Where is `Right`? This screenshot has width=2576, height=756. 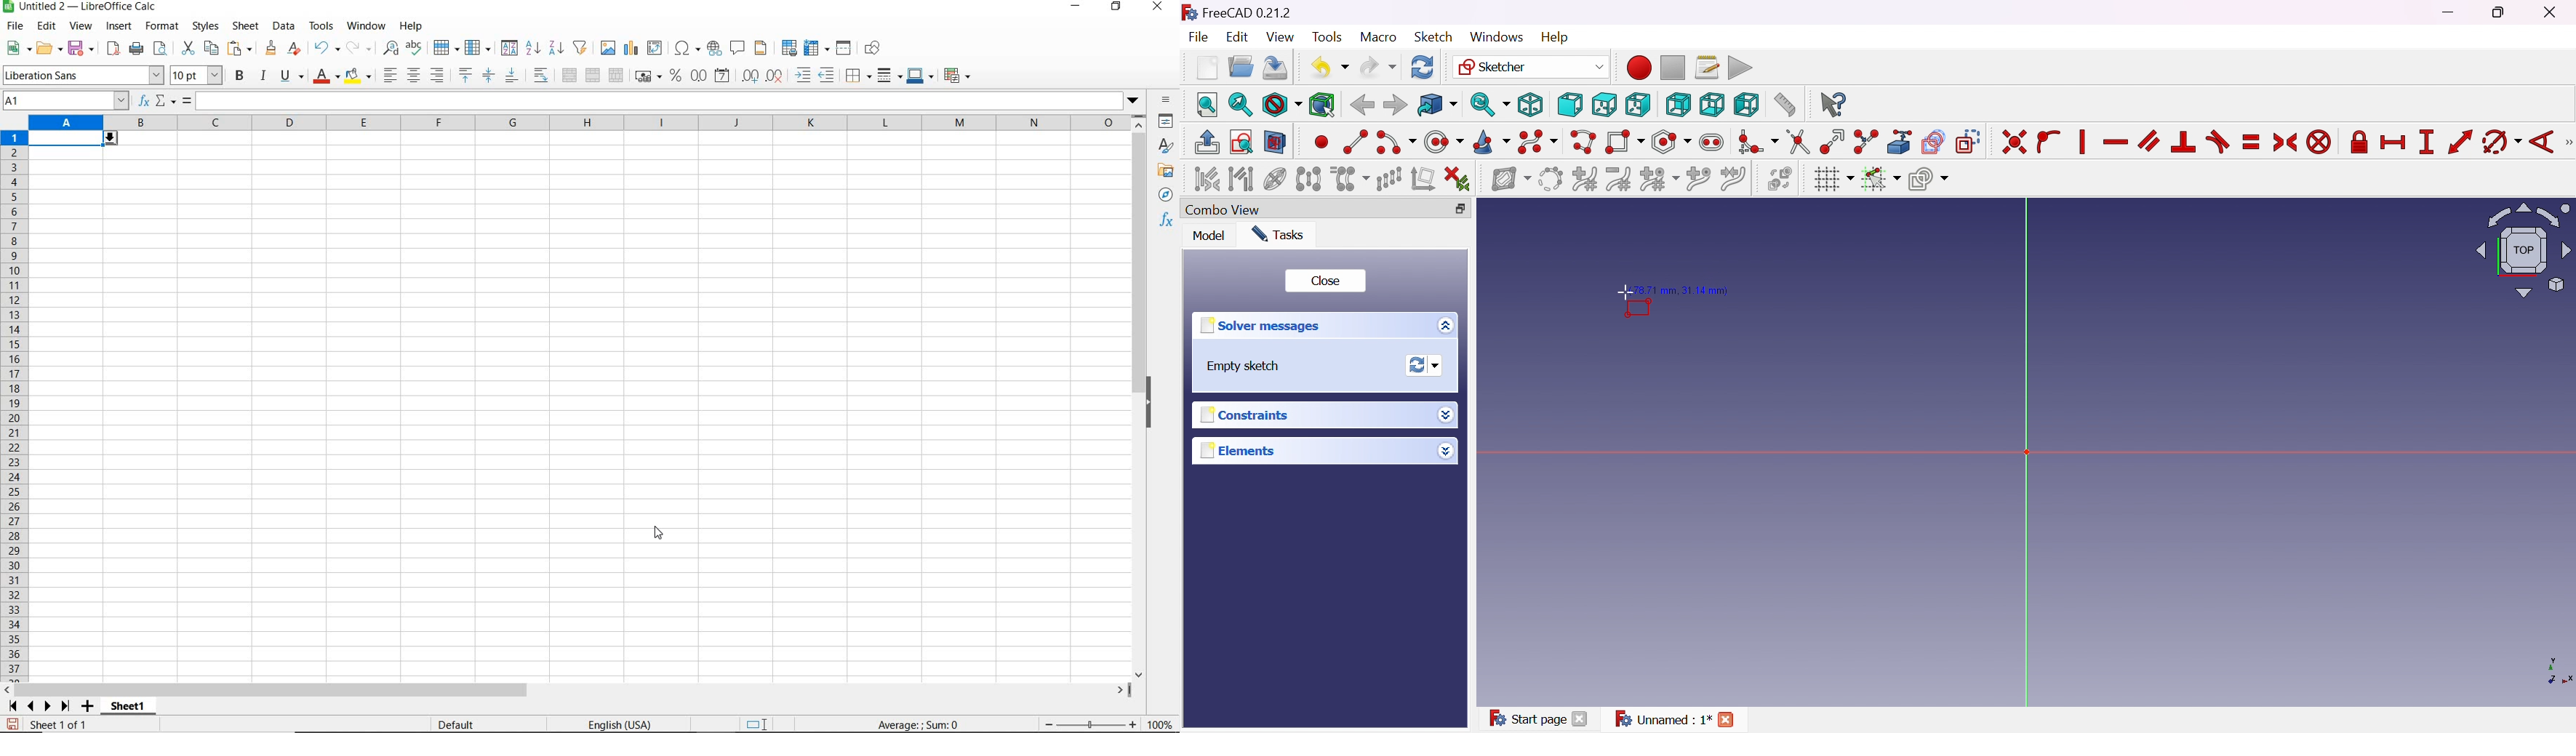
Right is located at coordinates (1637, 104).